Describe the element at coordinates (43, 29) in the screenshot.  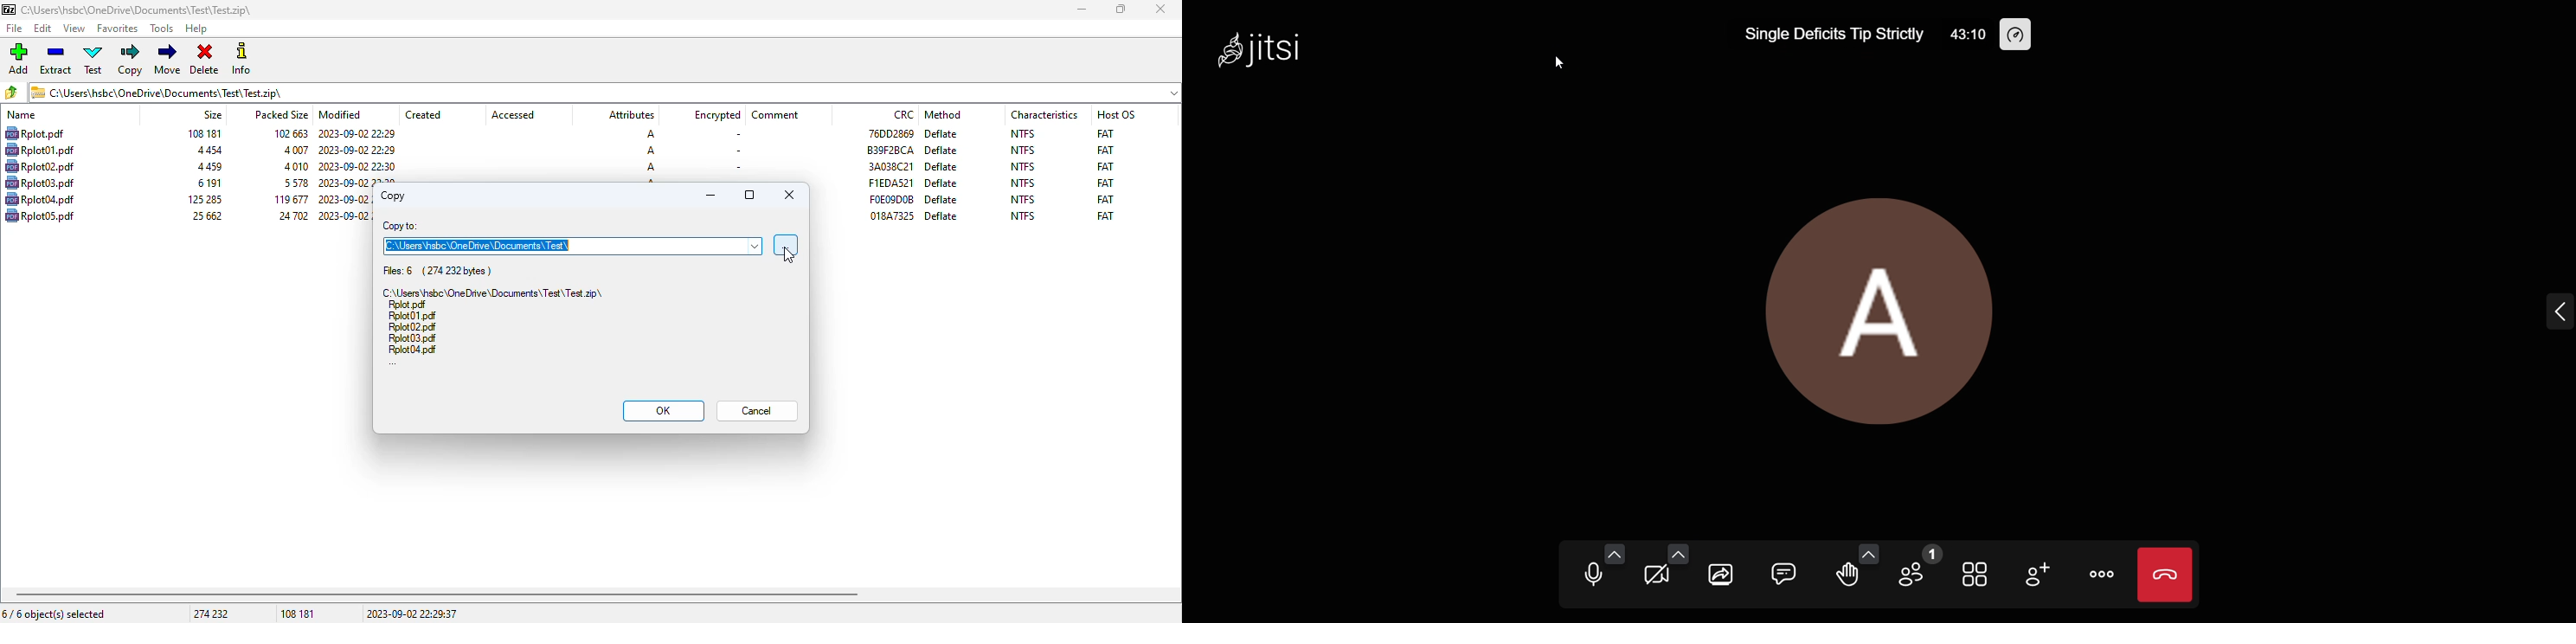
I see `edit` at that location.